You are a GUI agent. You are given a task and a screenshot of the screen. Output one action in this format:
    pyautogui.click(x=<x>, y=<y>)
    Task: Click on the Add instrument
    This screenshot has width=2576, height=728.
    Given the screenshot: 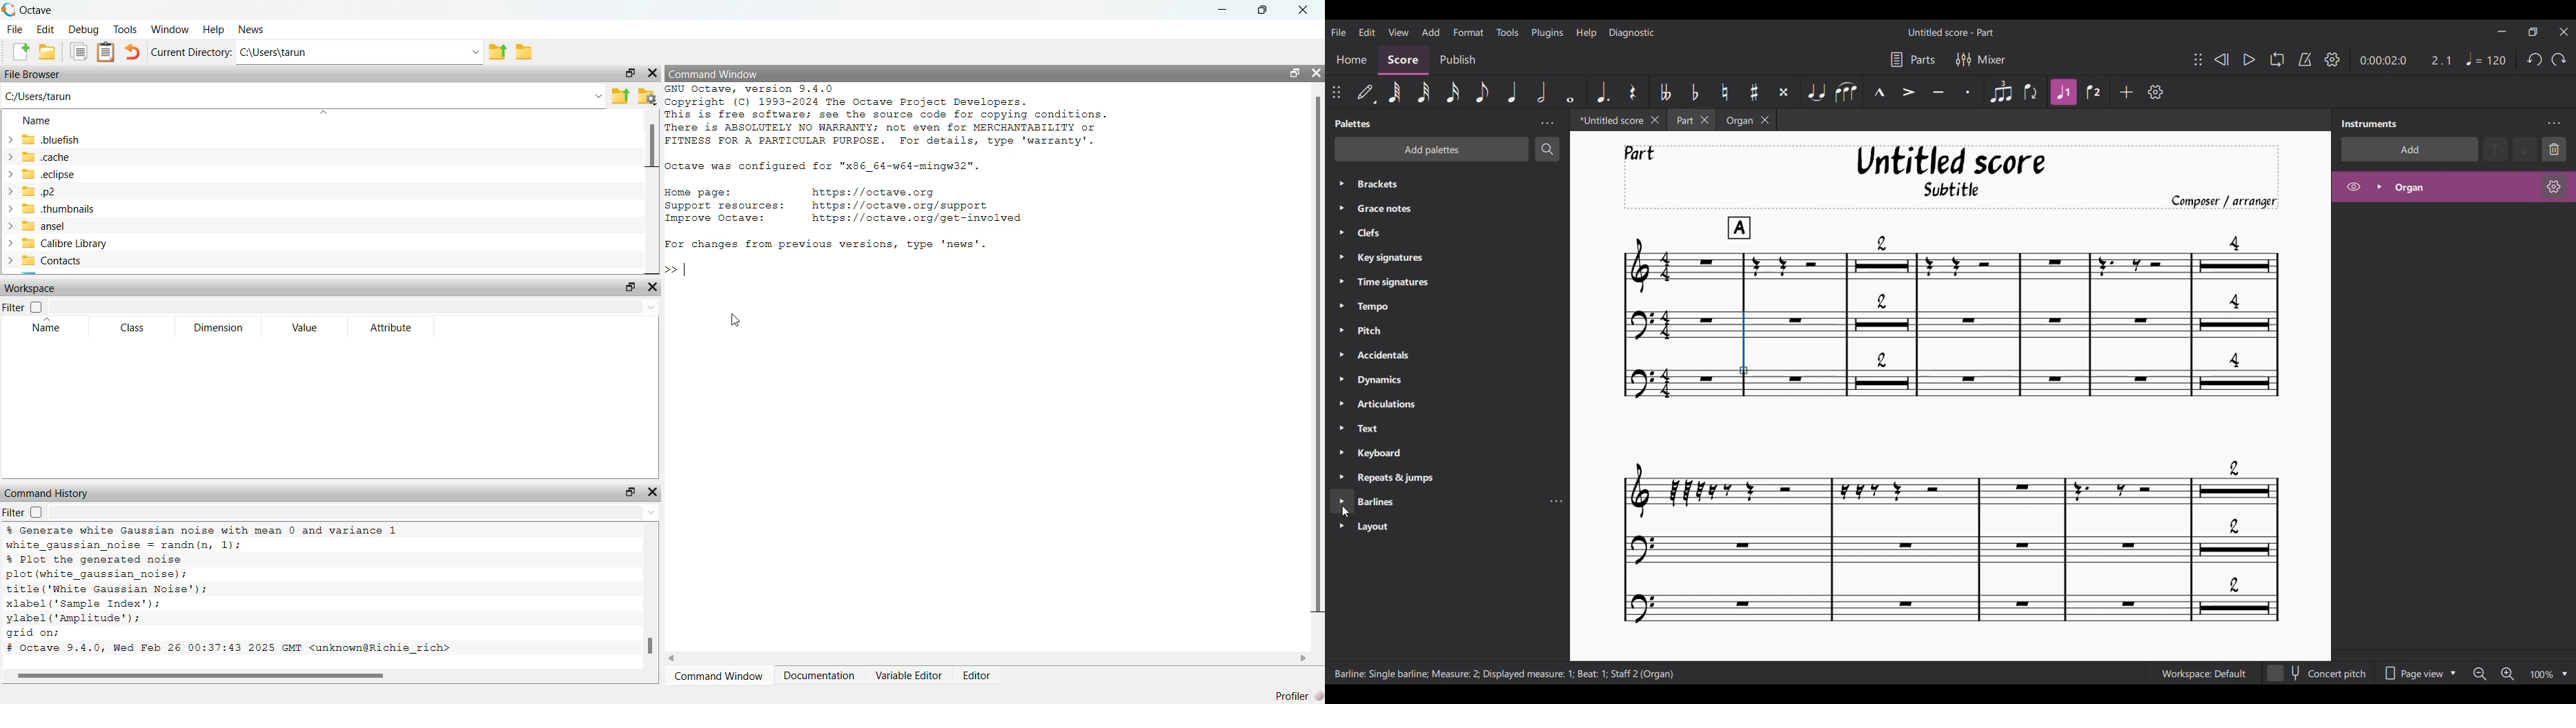 What is the action you would take?
    pyautogui.click(x=2409, y=149)
    